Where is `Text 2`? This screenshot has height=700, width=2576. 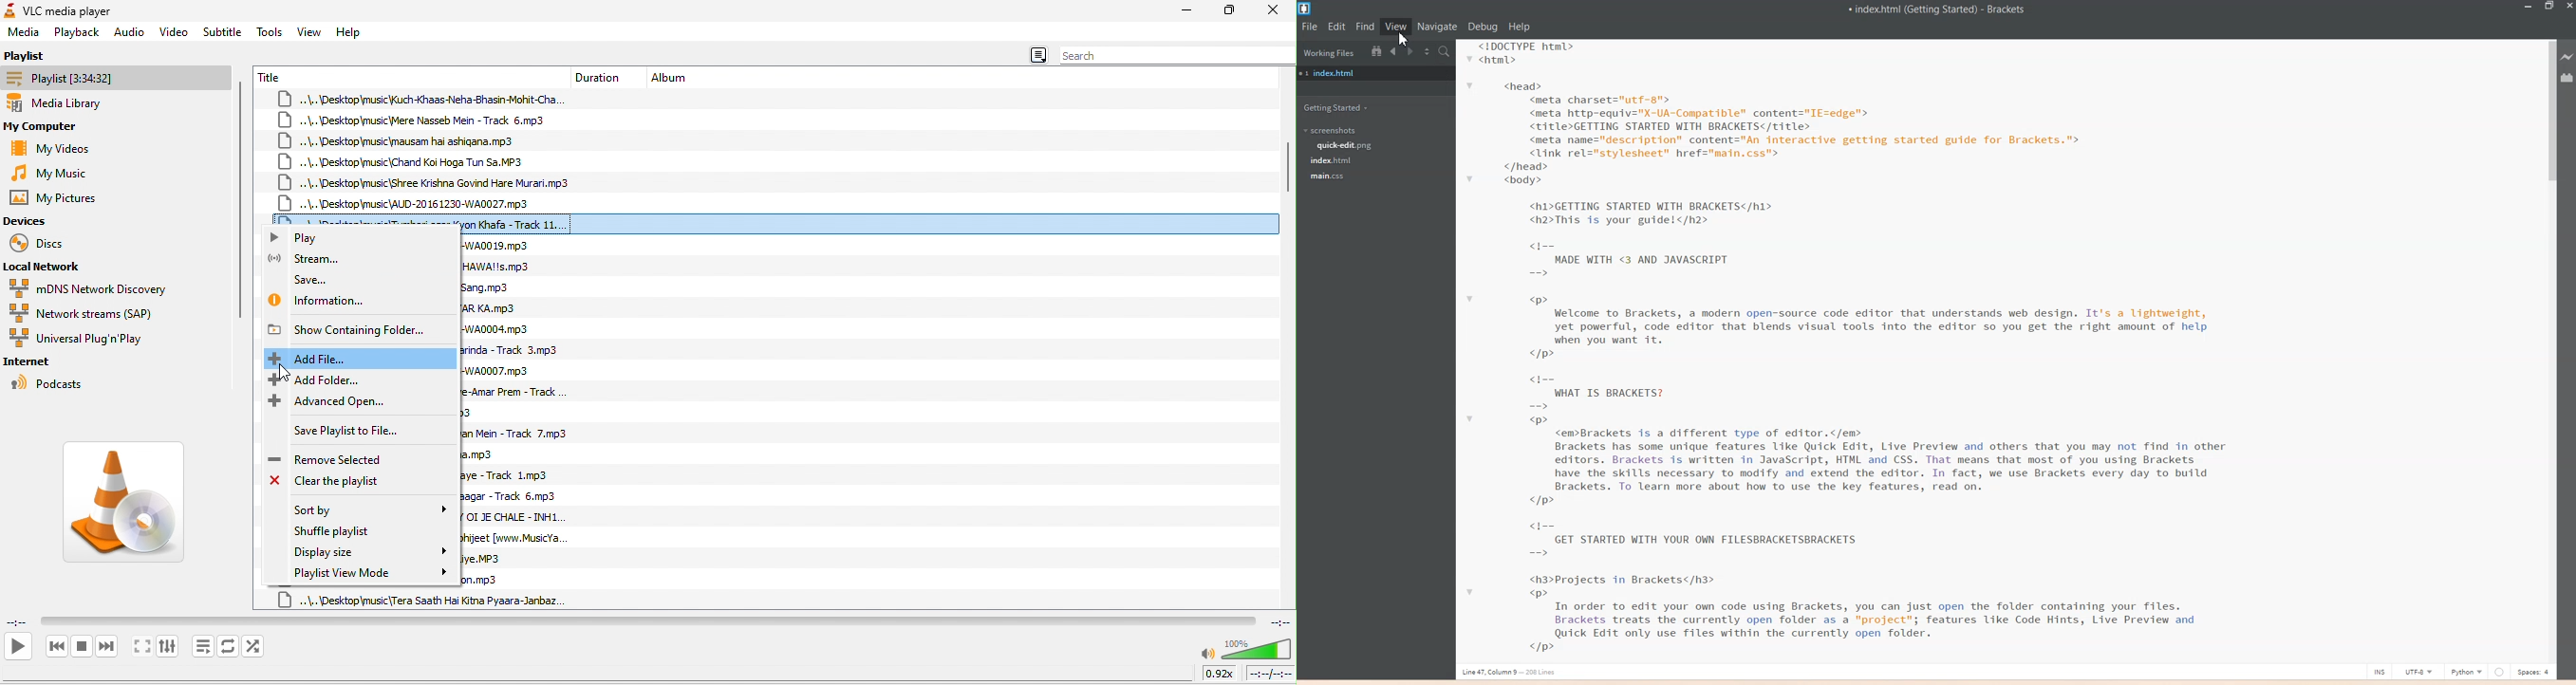
Text 2 is located at coordinates (1851, 346).